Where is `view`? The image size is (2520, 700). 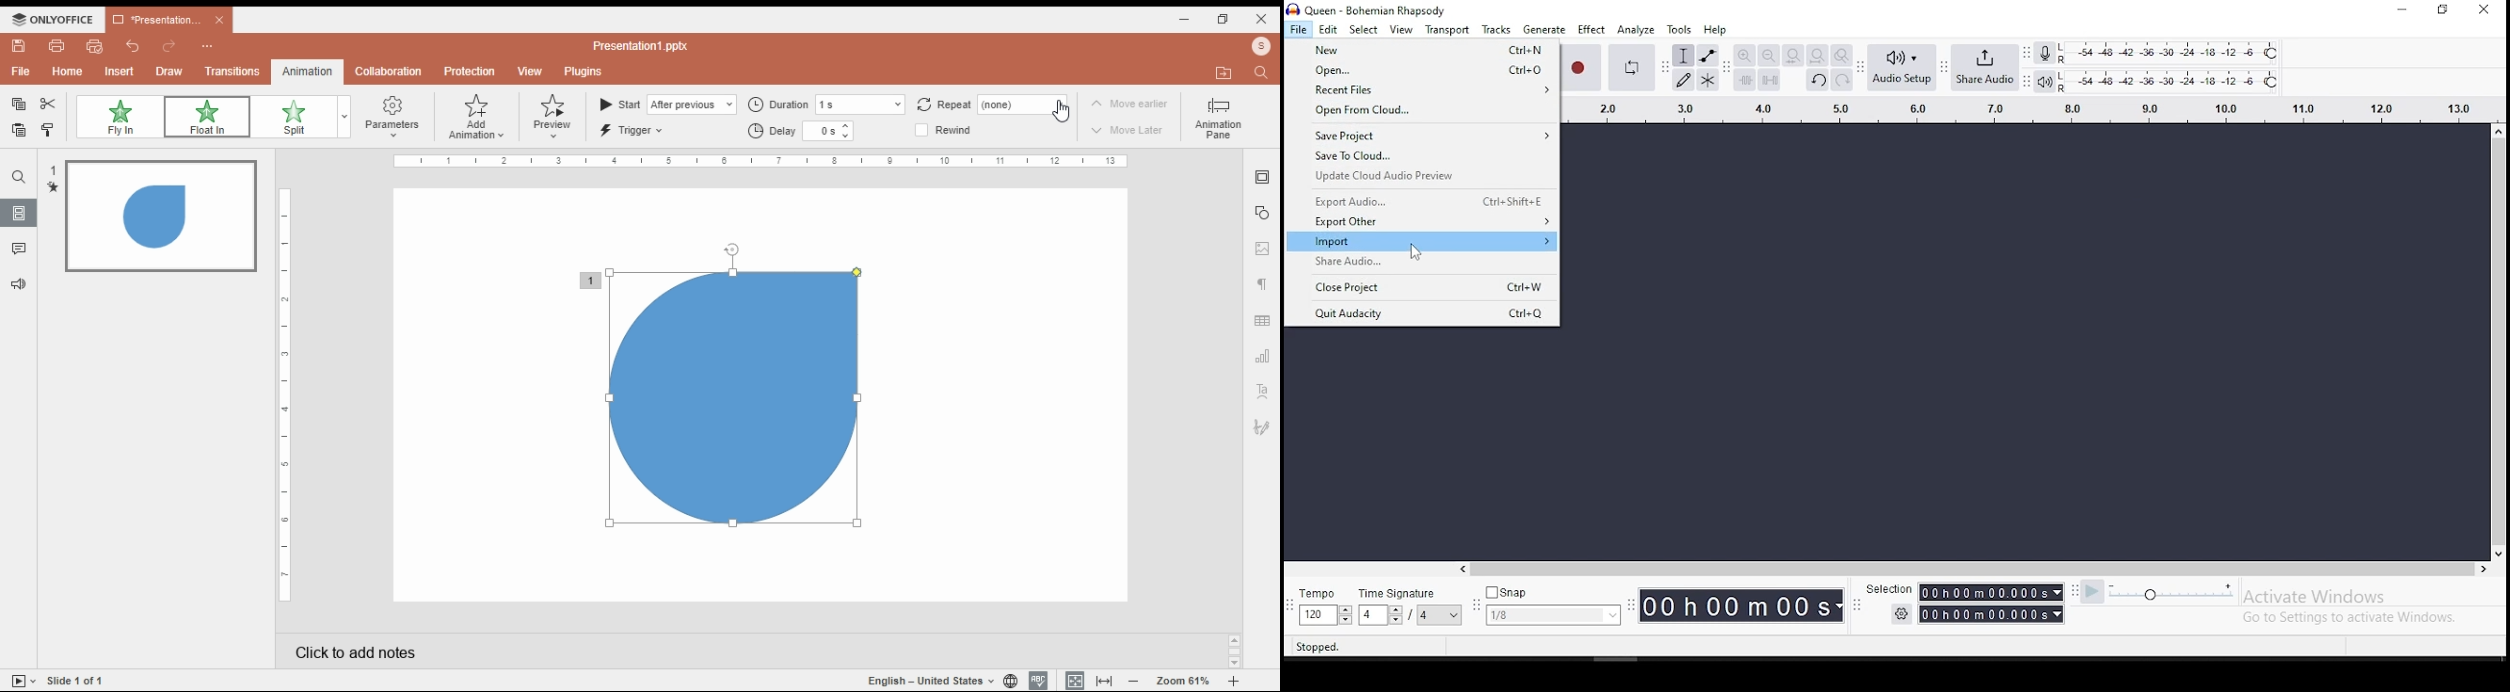
view is located at coordinates (529, 72).